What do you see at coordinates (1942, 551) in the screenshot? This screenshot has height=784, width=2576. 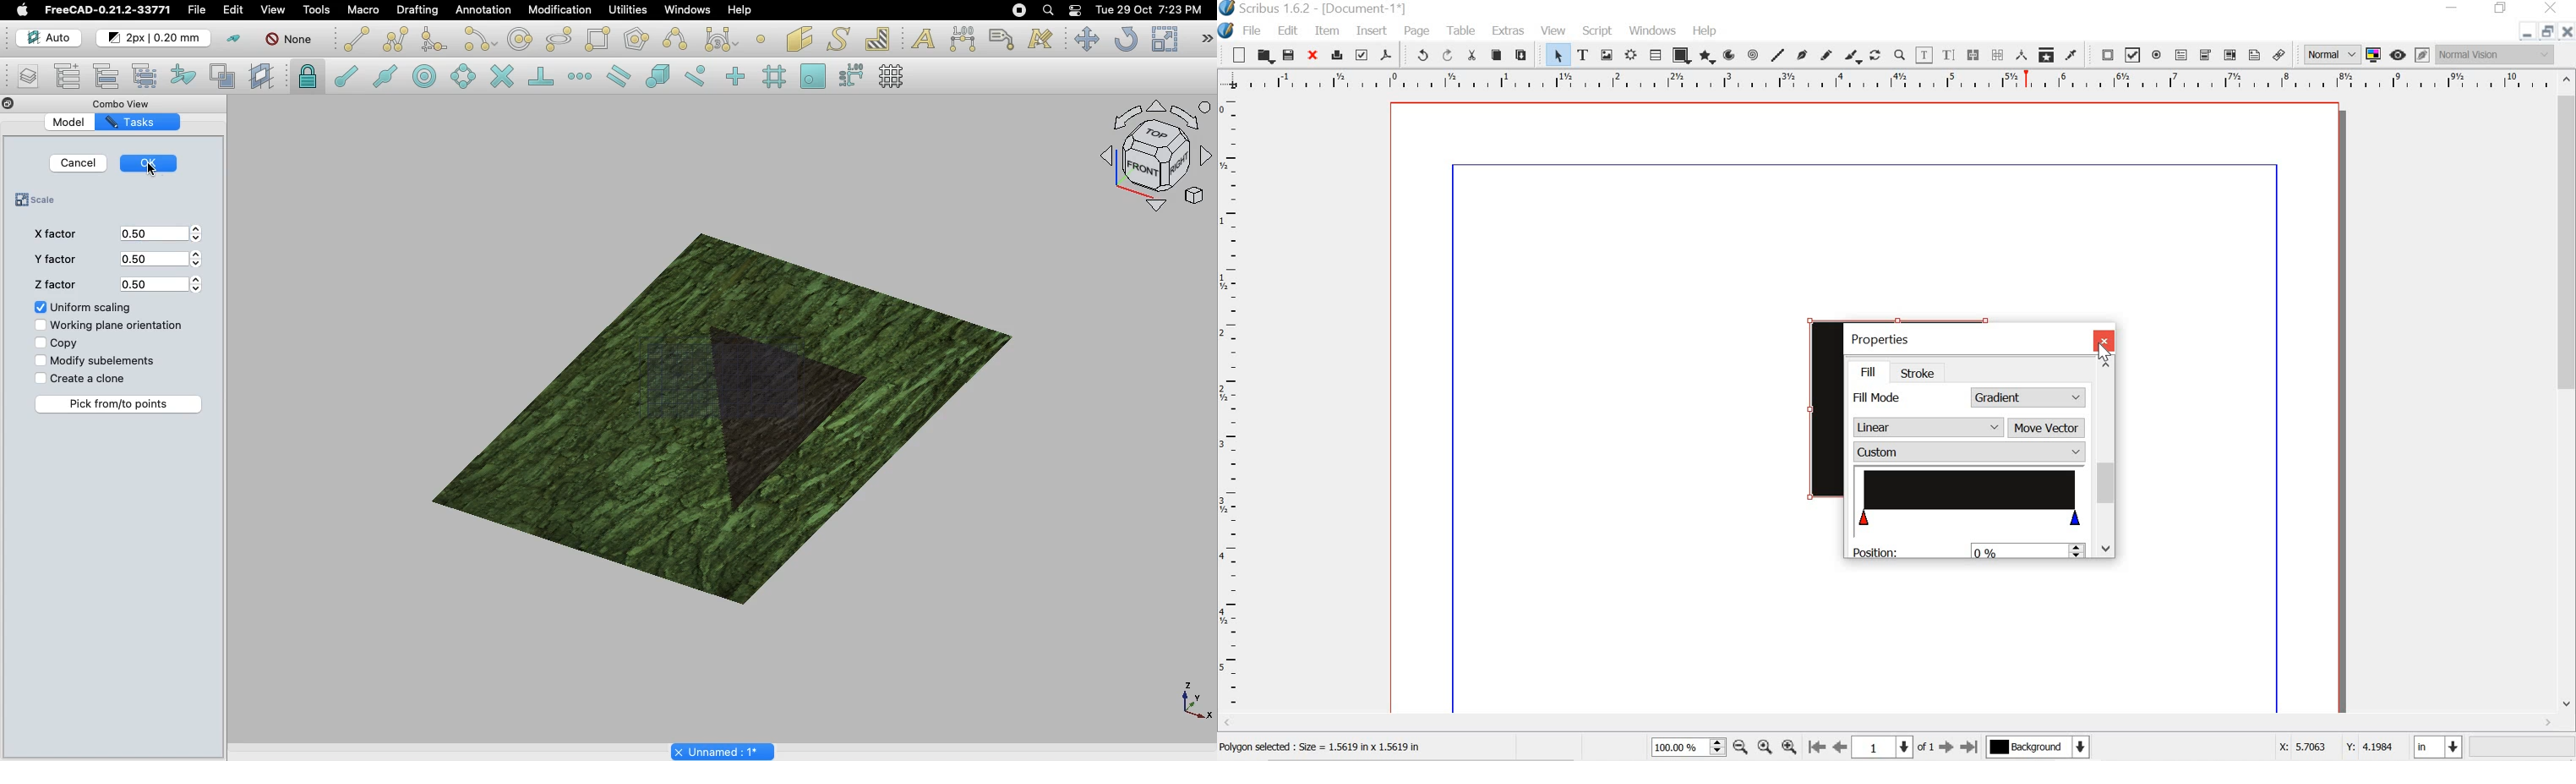 I see `position  0%` at bounding box center [1942, 551].